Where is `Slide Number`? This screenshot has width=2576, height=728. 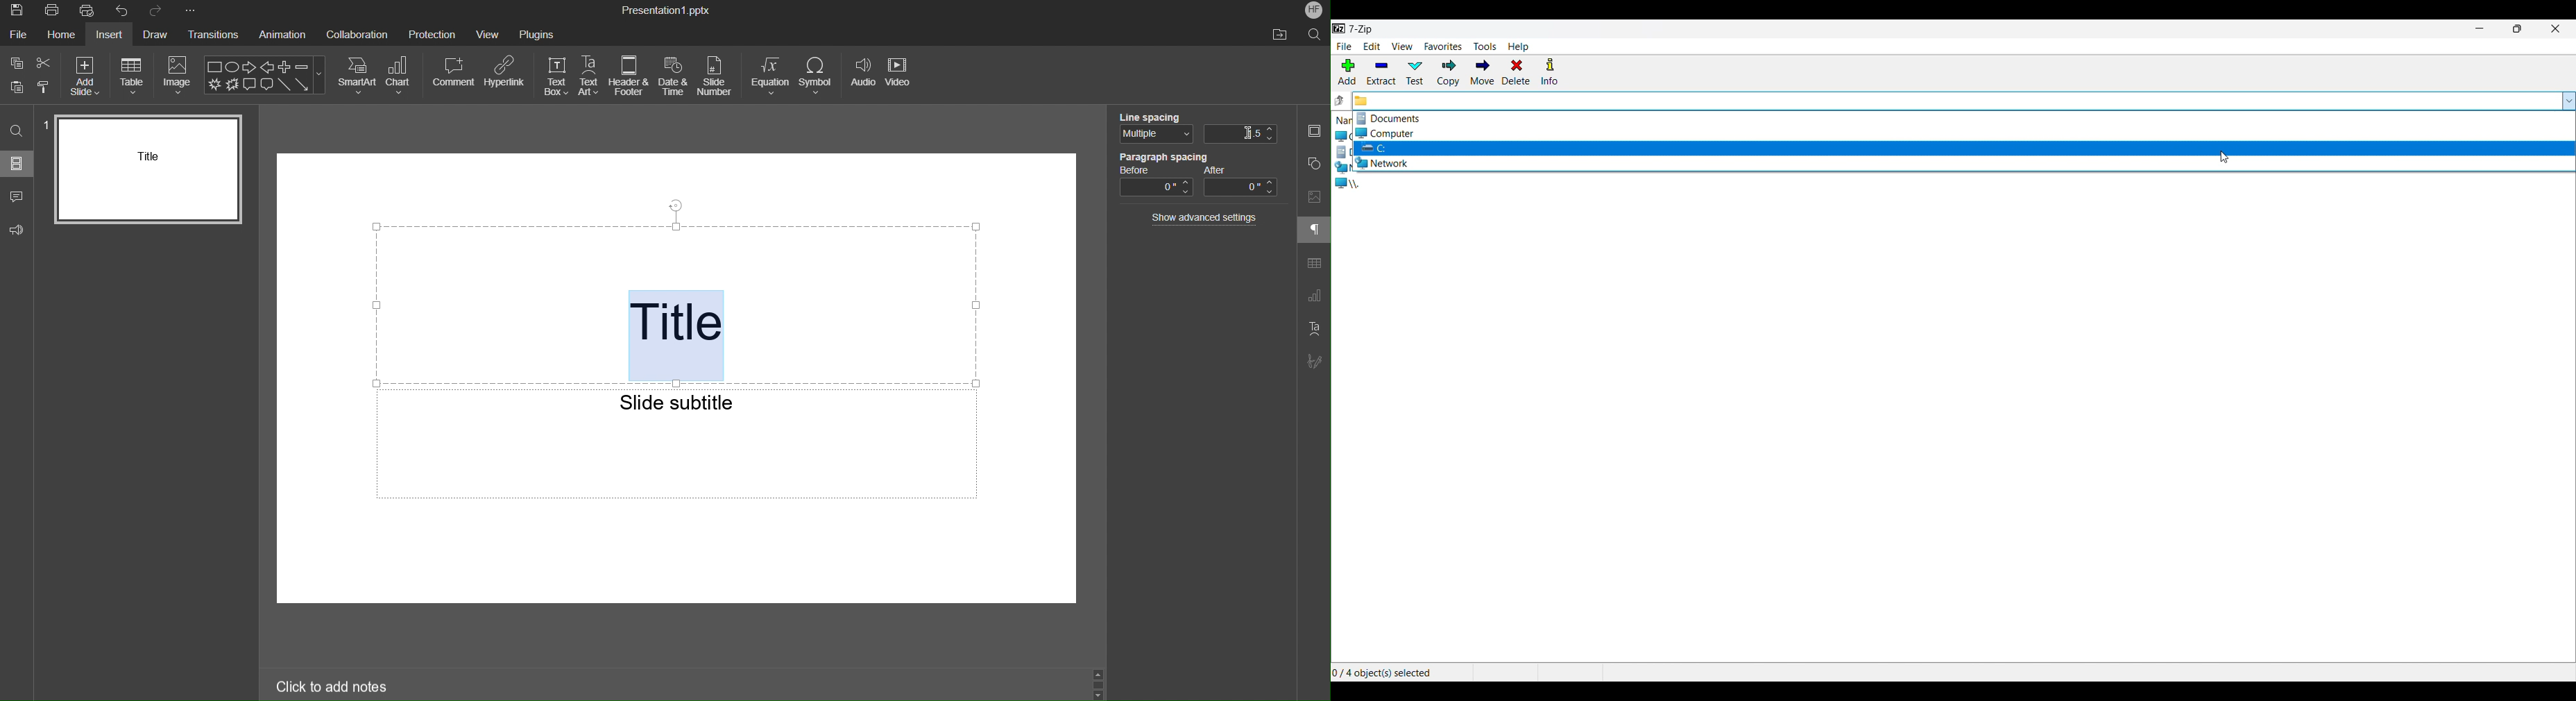 Slide Number is located at coordinates (717, 76).